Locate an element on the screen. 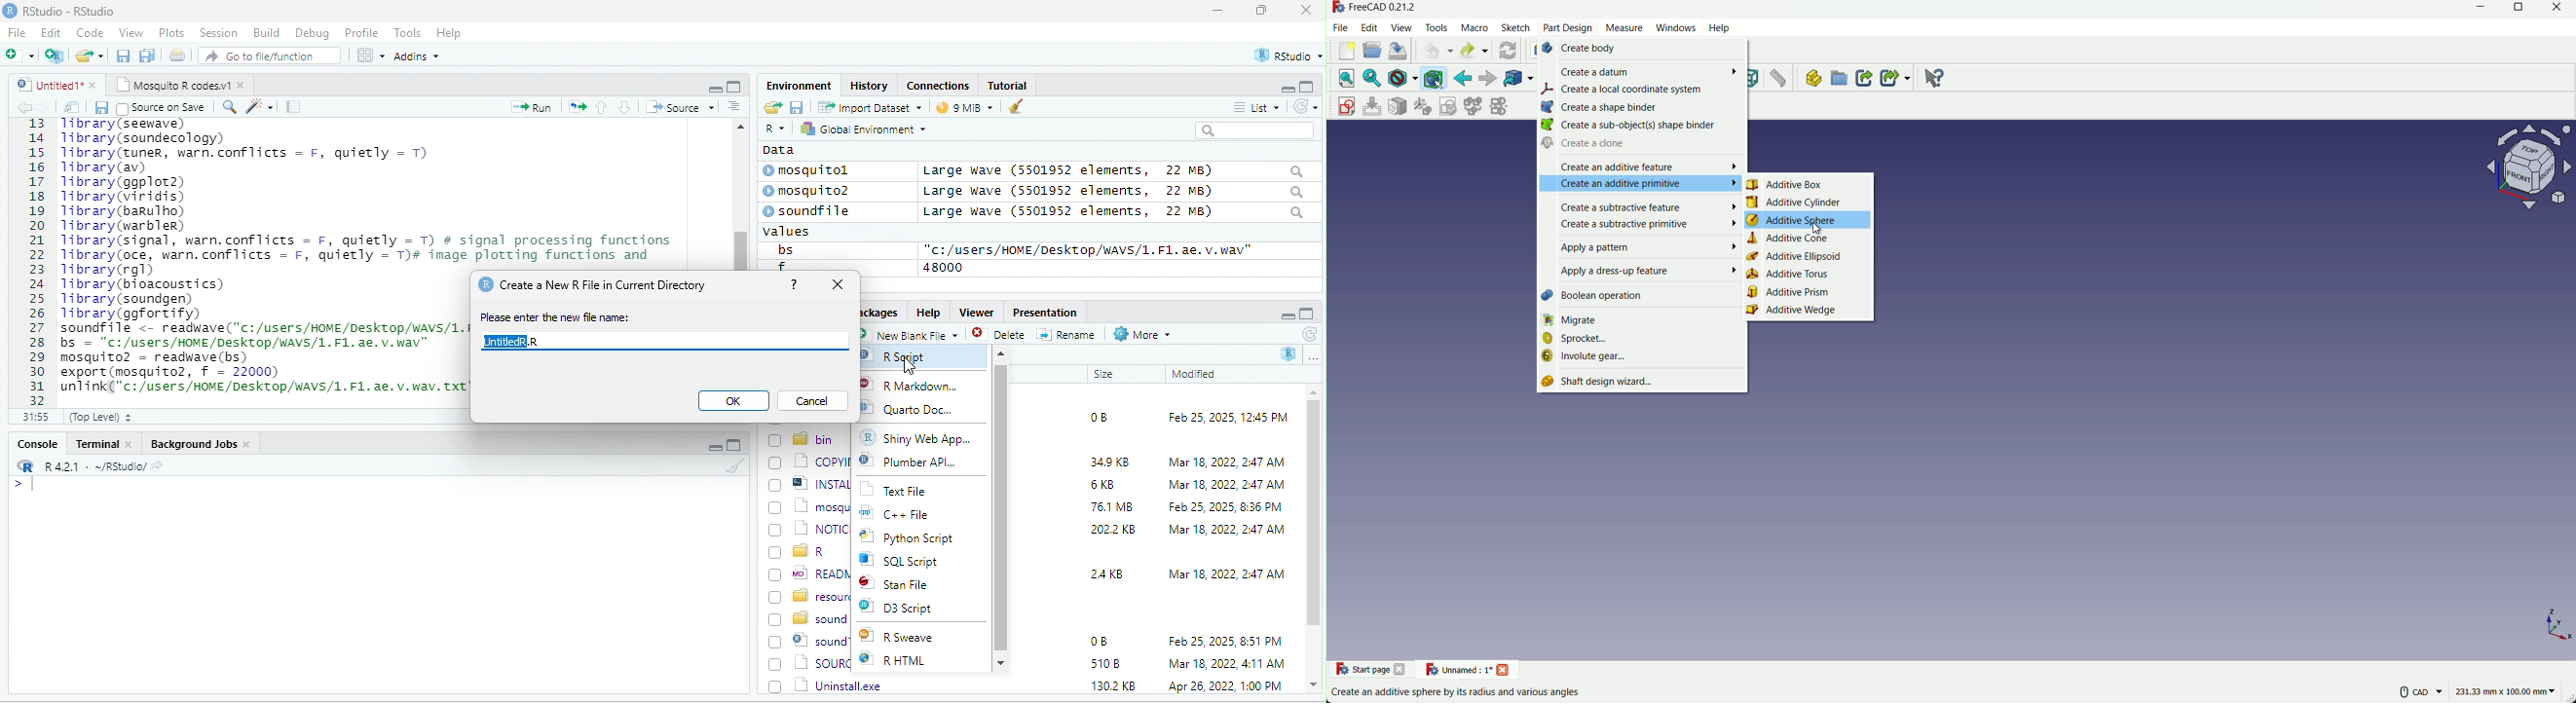 The width and height of the screenshot is (2576, 728). open is located at coordinates (771, 108).